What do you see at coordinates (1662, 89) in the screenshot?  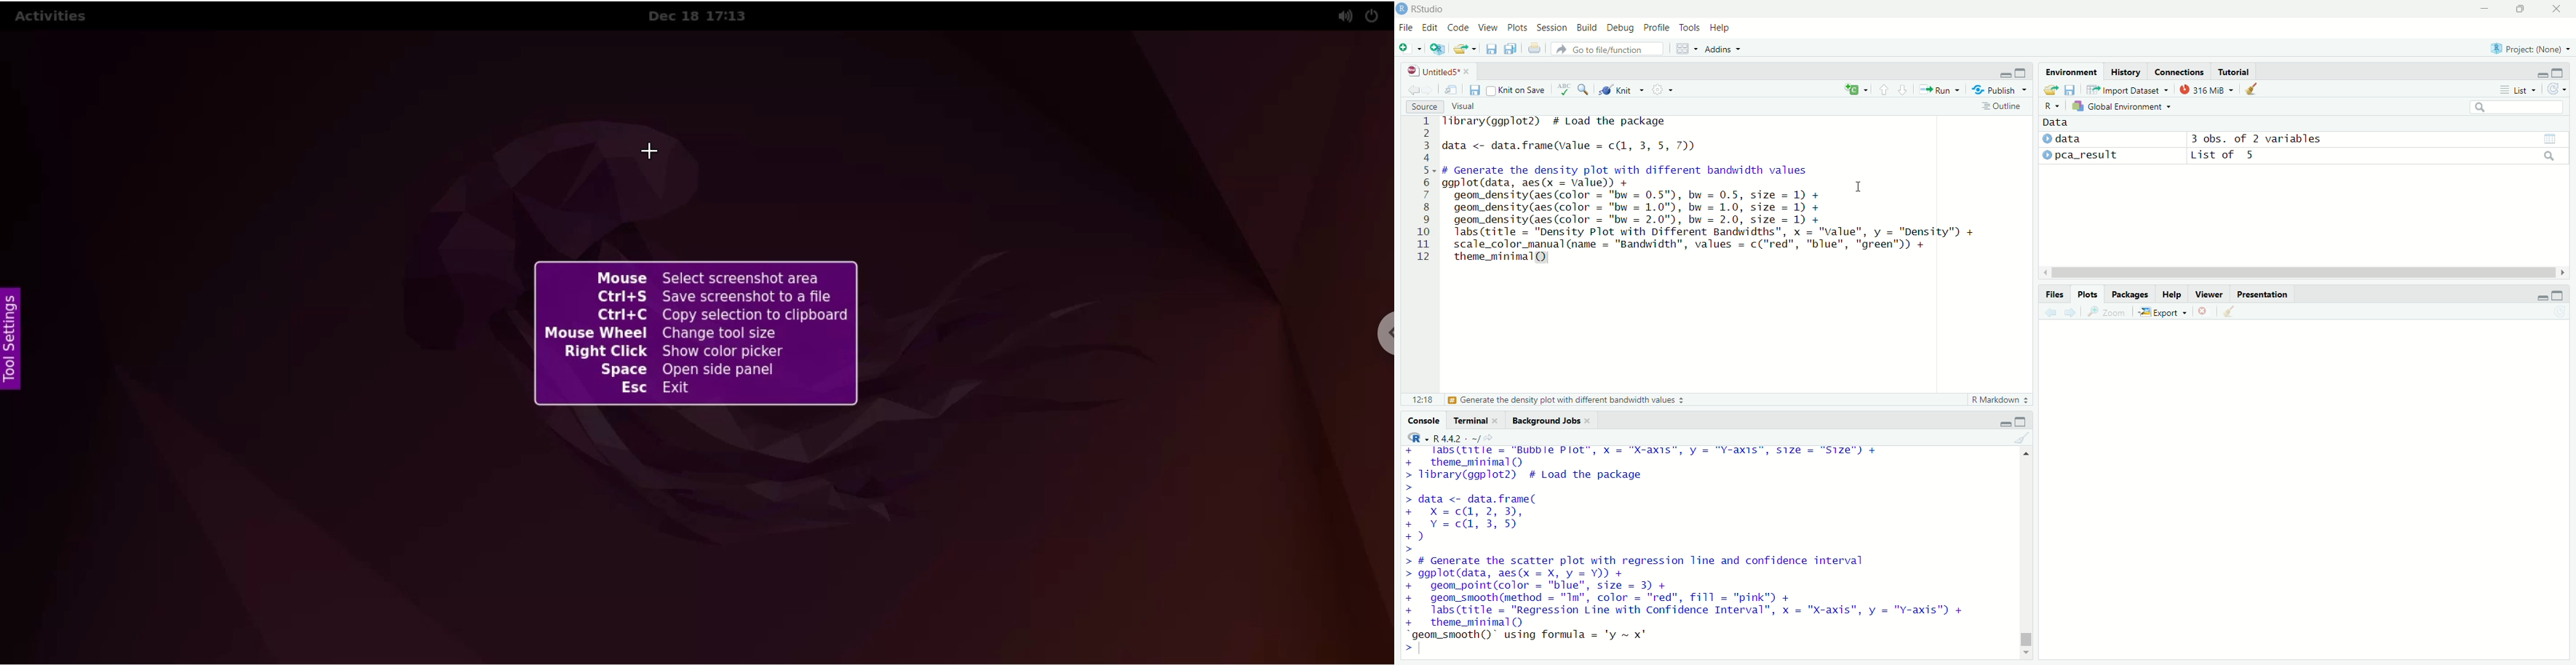 I see `More options` at bounding box center [1662, 89].